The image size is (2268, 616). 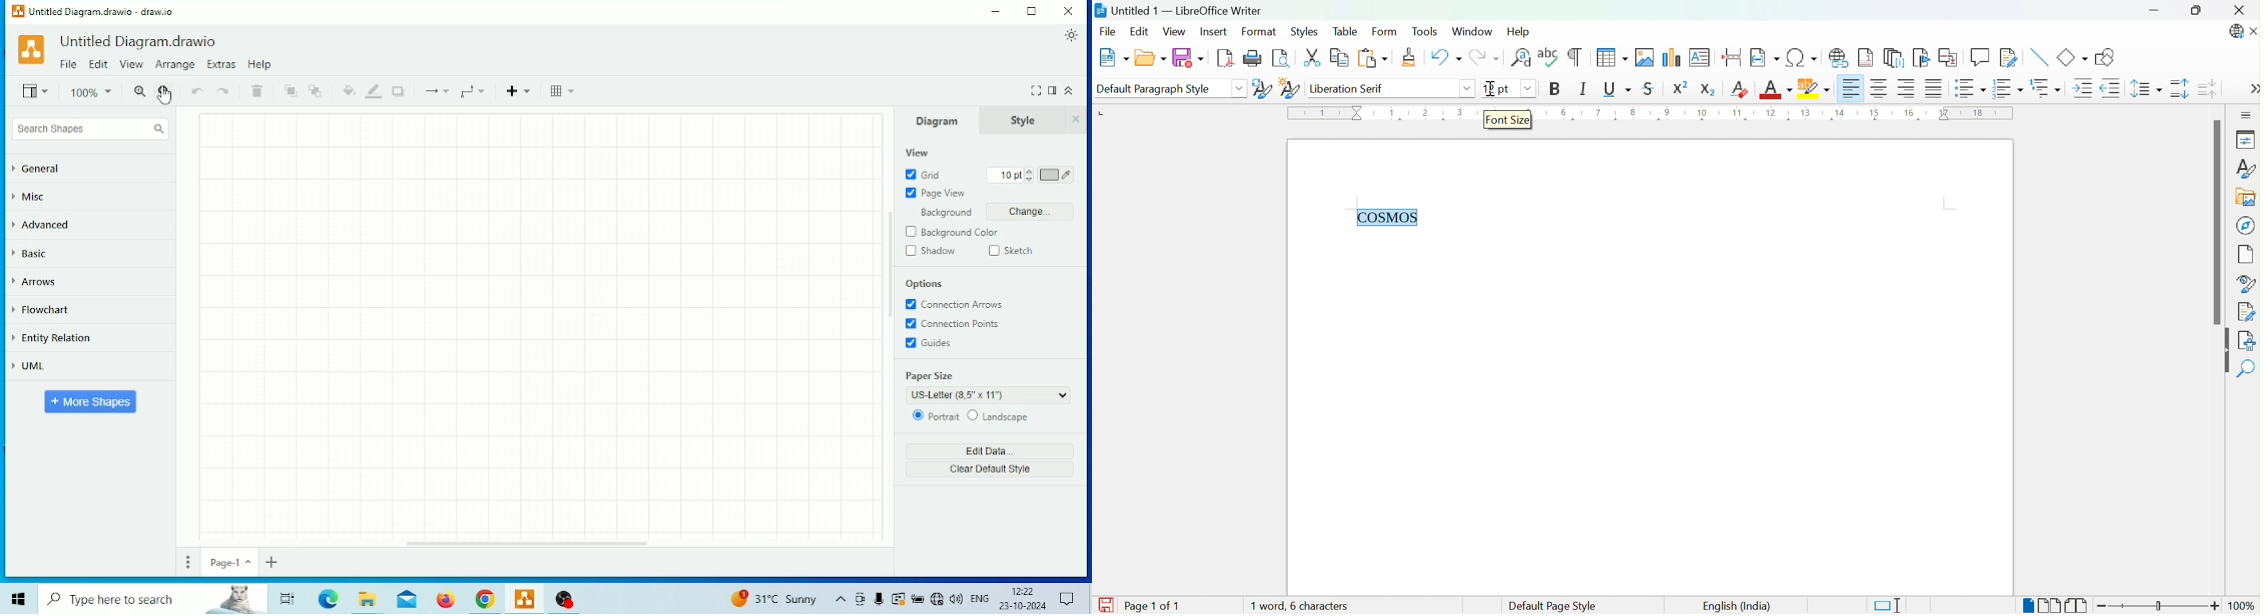 I want to click on Save, so click(x=1188, y=58).